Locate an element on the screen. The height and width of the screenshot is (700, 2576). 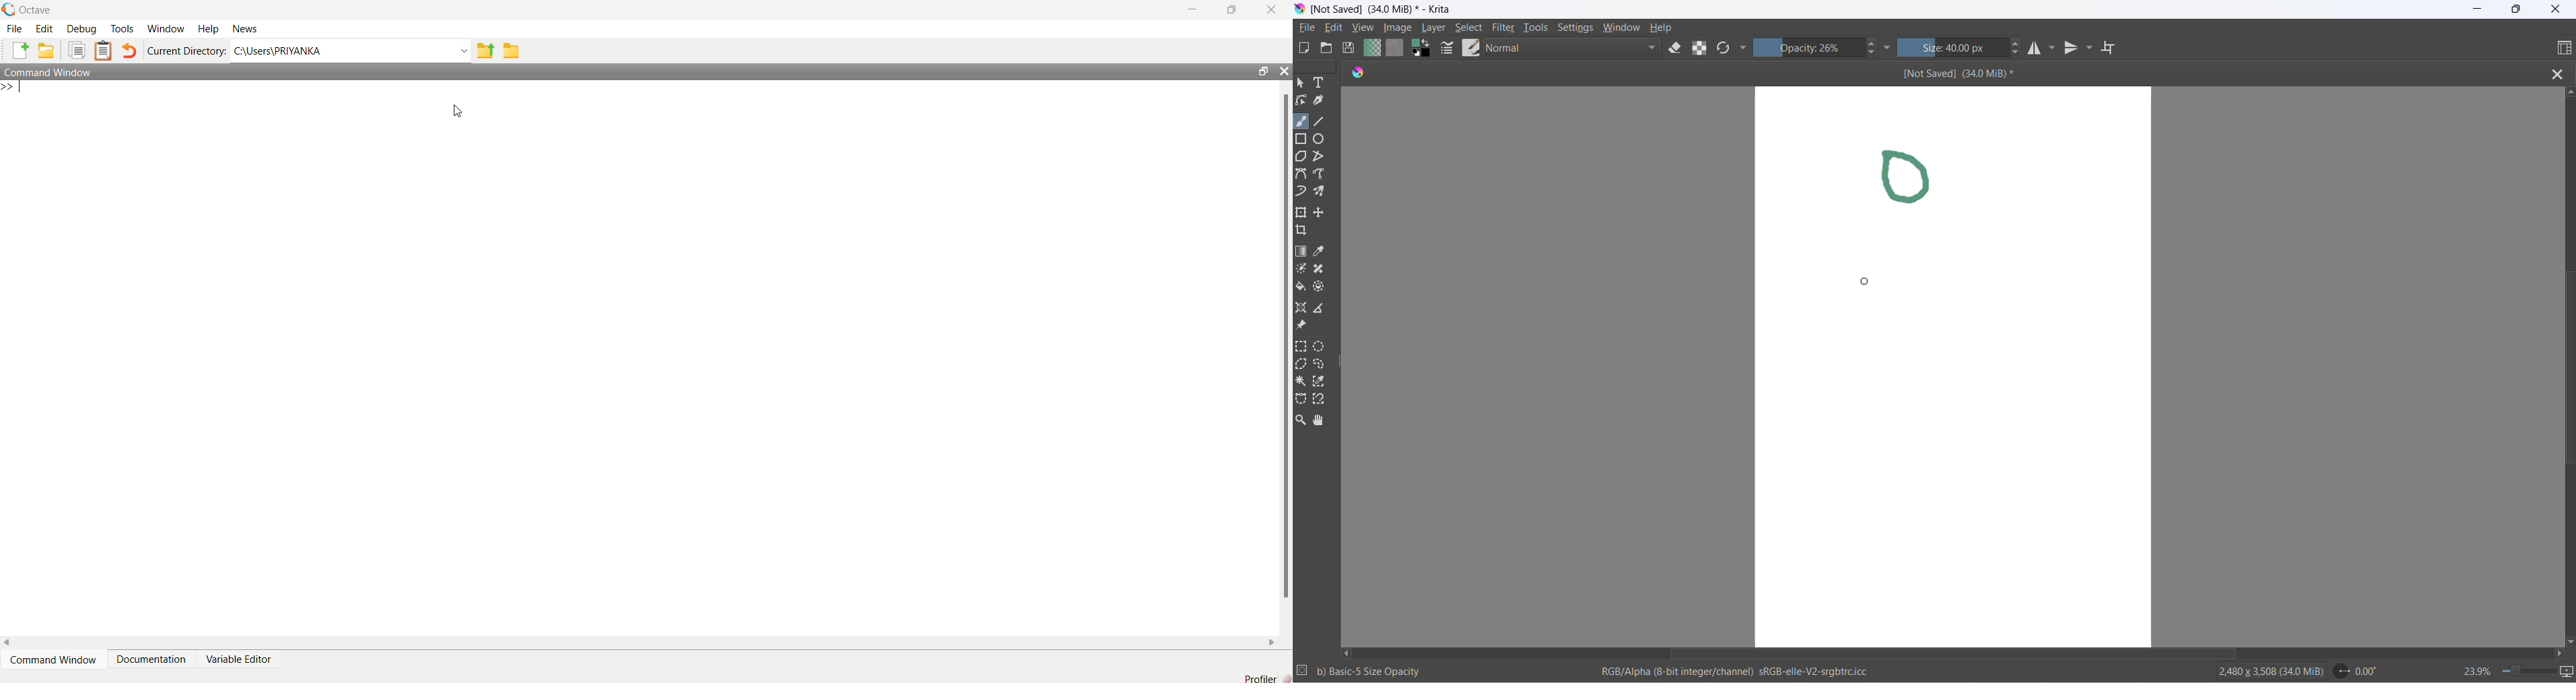
reload original presets is located at coordinates (1724, 48).